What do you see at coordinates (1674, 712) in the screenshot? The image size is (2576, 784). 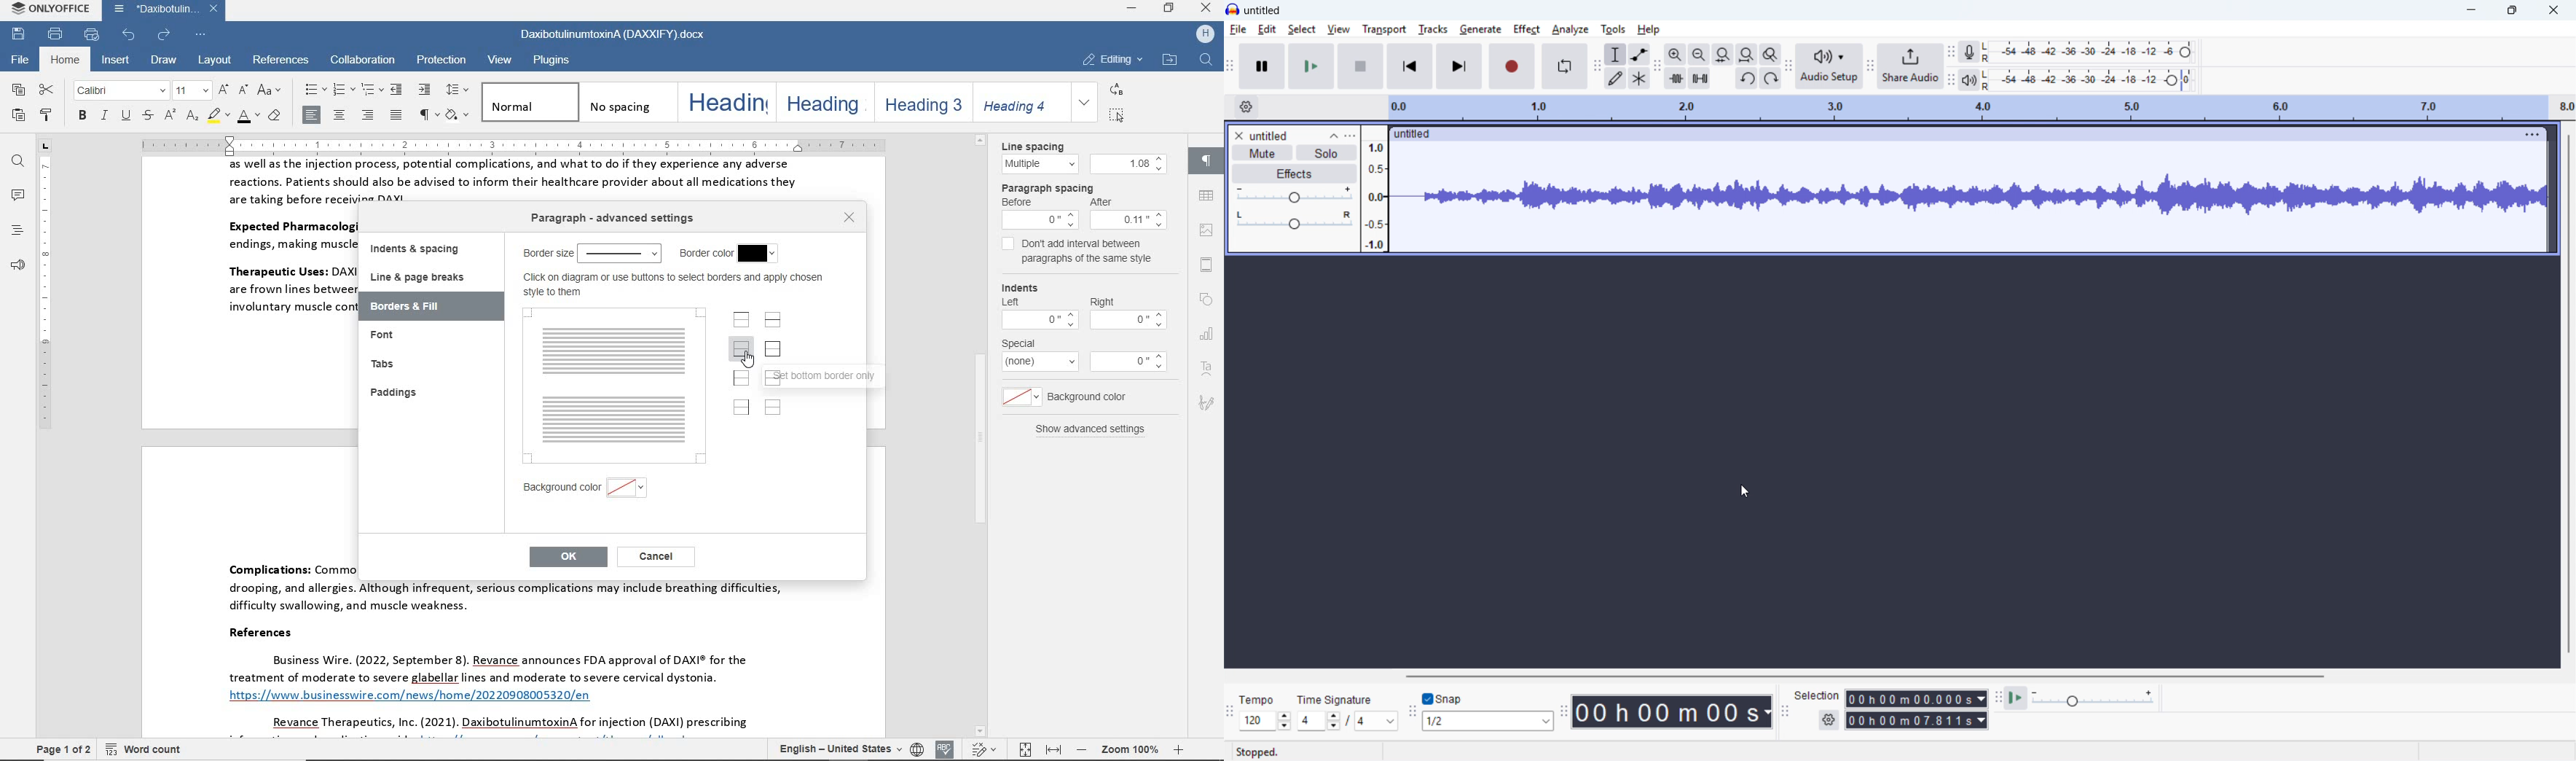 I see `Timestamp ` at bounding box center [1674, 712].